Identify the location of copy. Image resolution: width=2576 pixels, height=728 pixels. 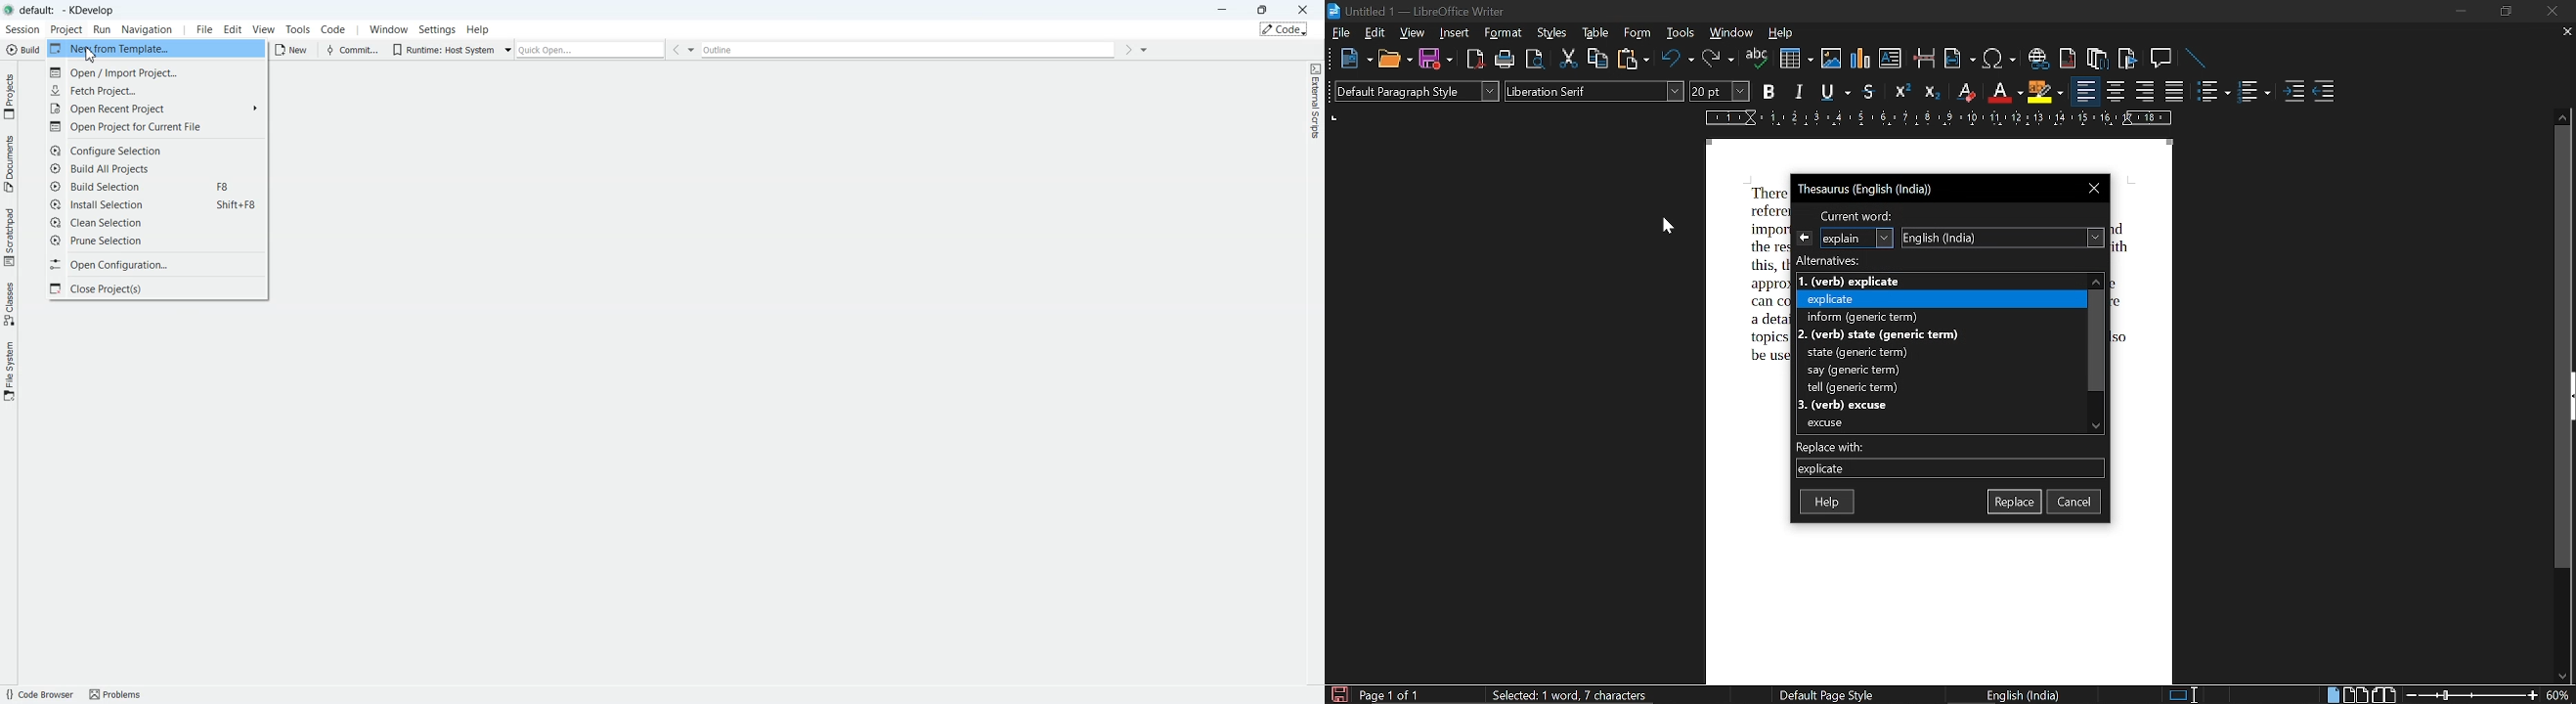
(1598, 60).